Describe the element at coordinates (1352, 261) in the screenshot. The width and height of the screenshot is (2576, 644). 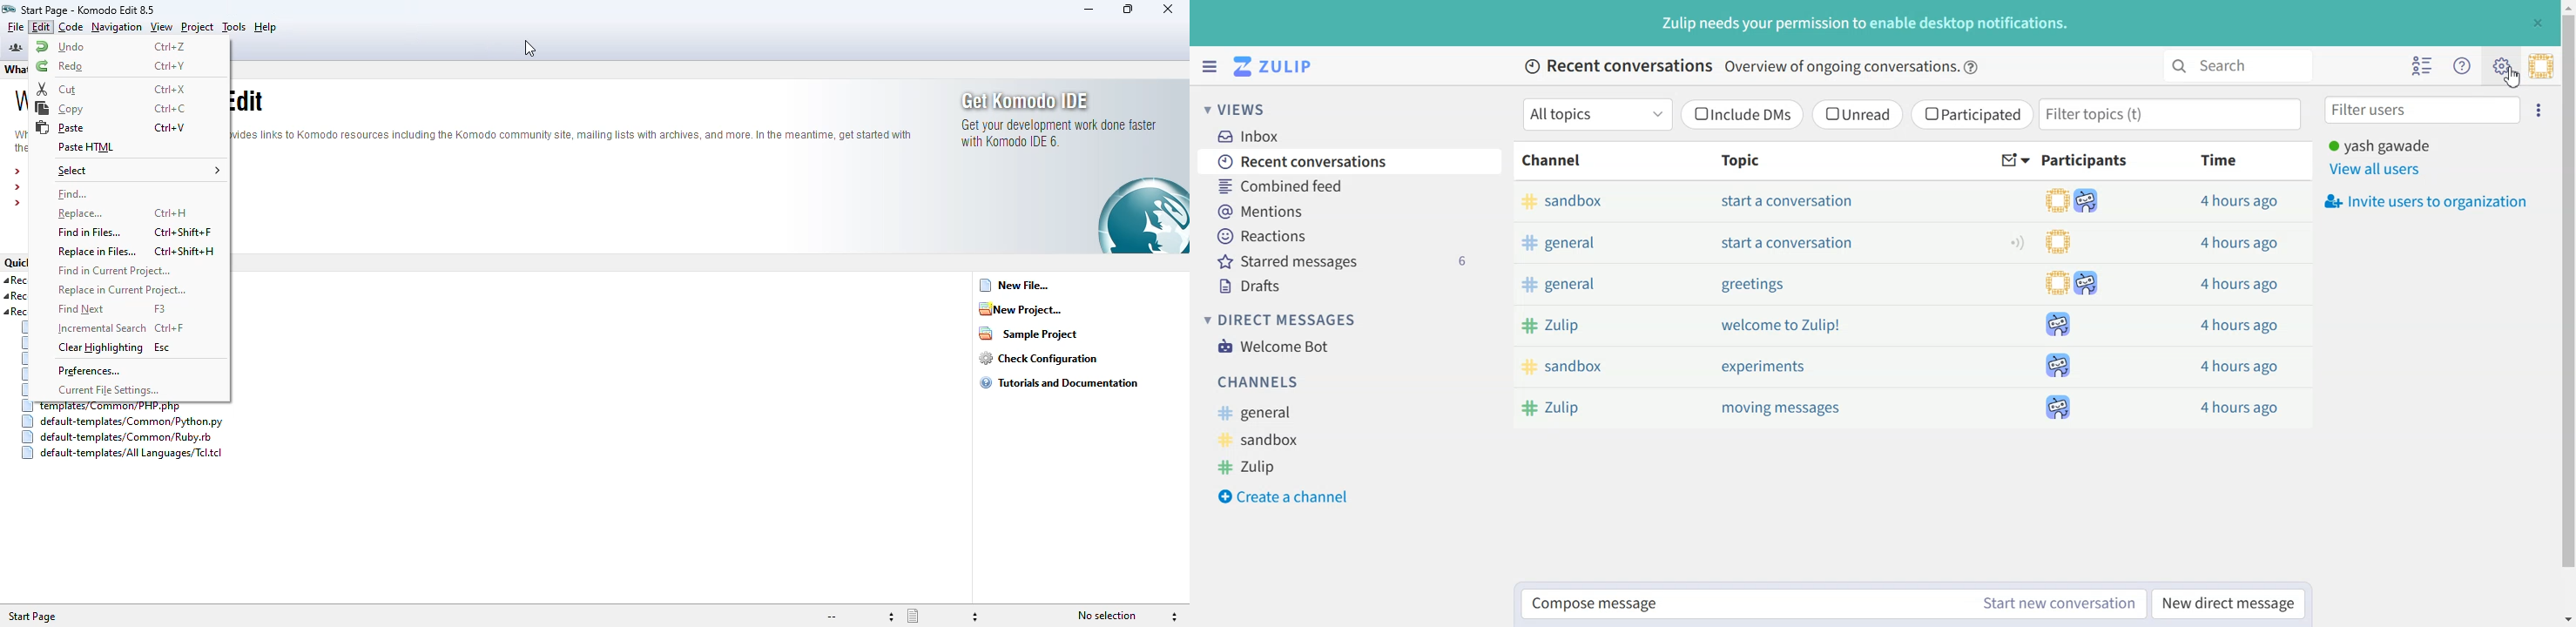
I see `Starred messages` at that location.